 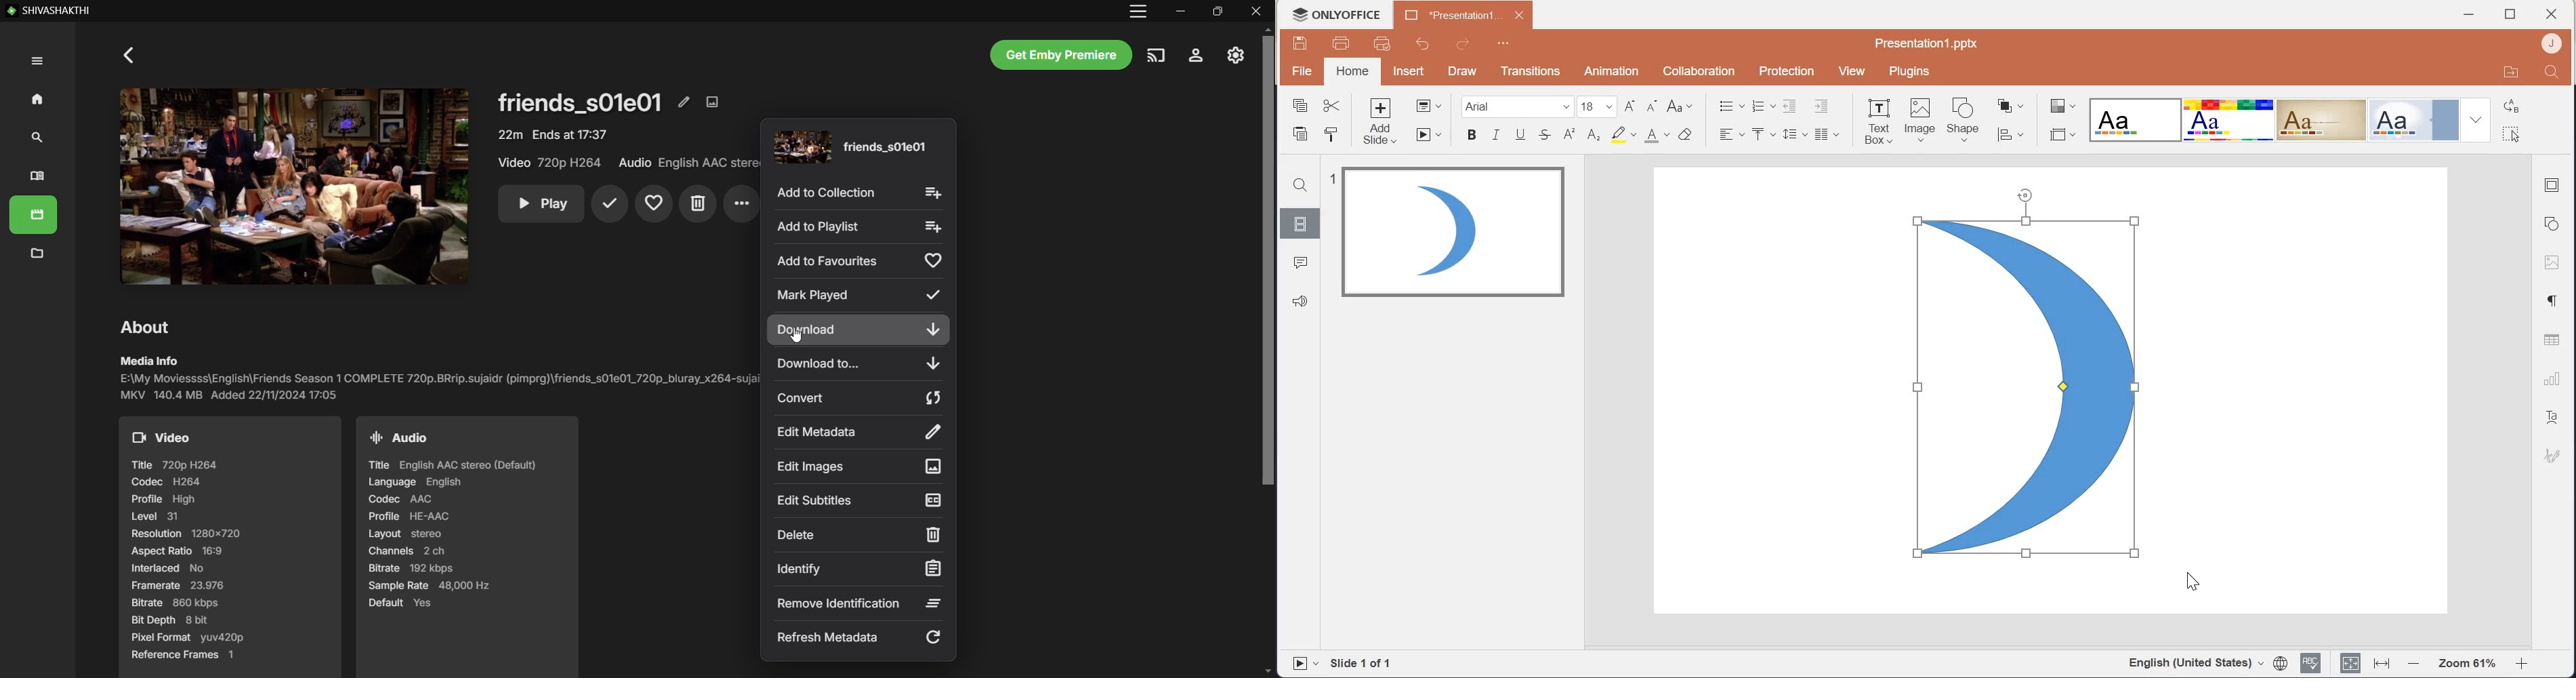 What do you see at coordinates (2510, 72) in the screenshot?
I see `Open in file location` at bounding box center [2510, 72].